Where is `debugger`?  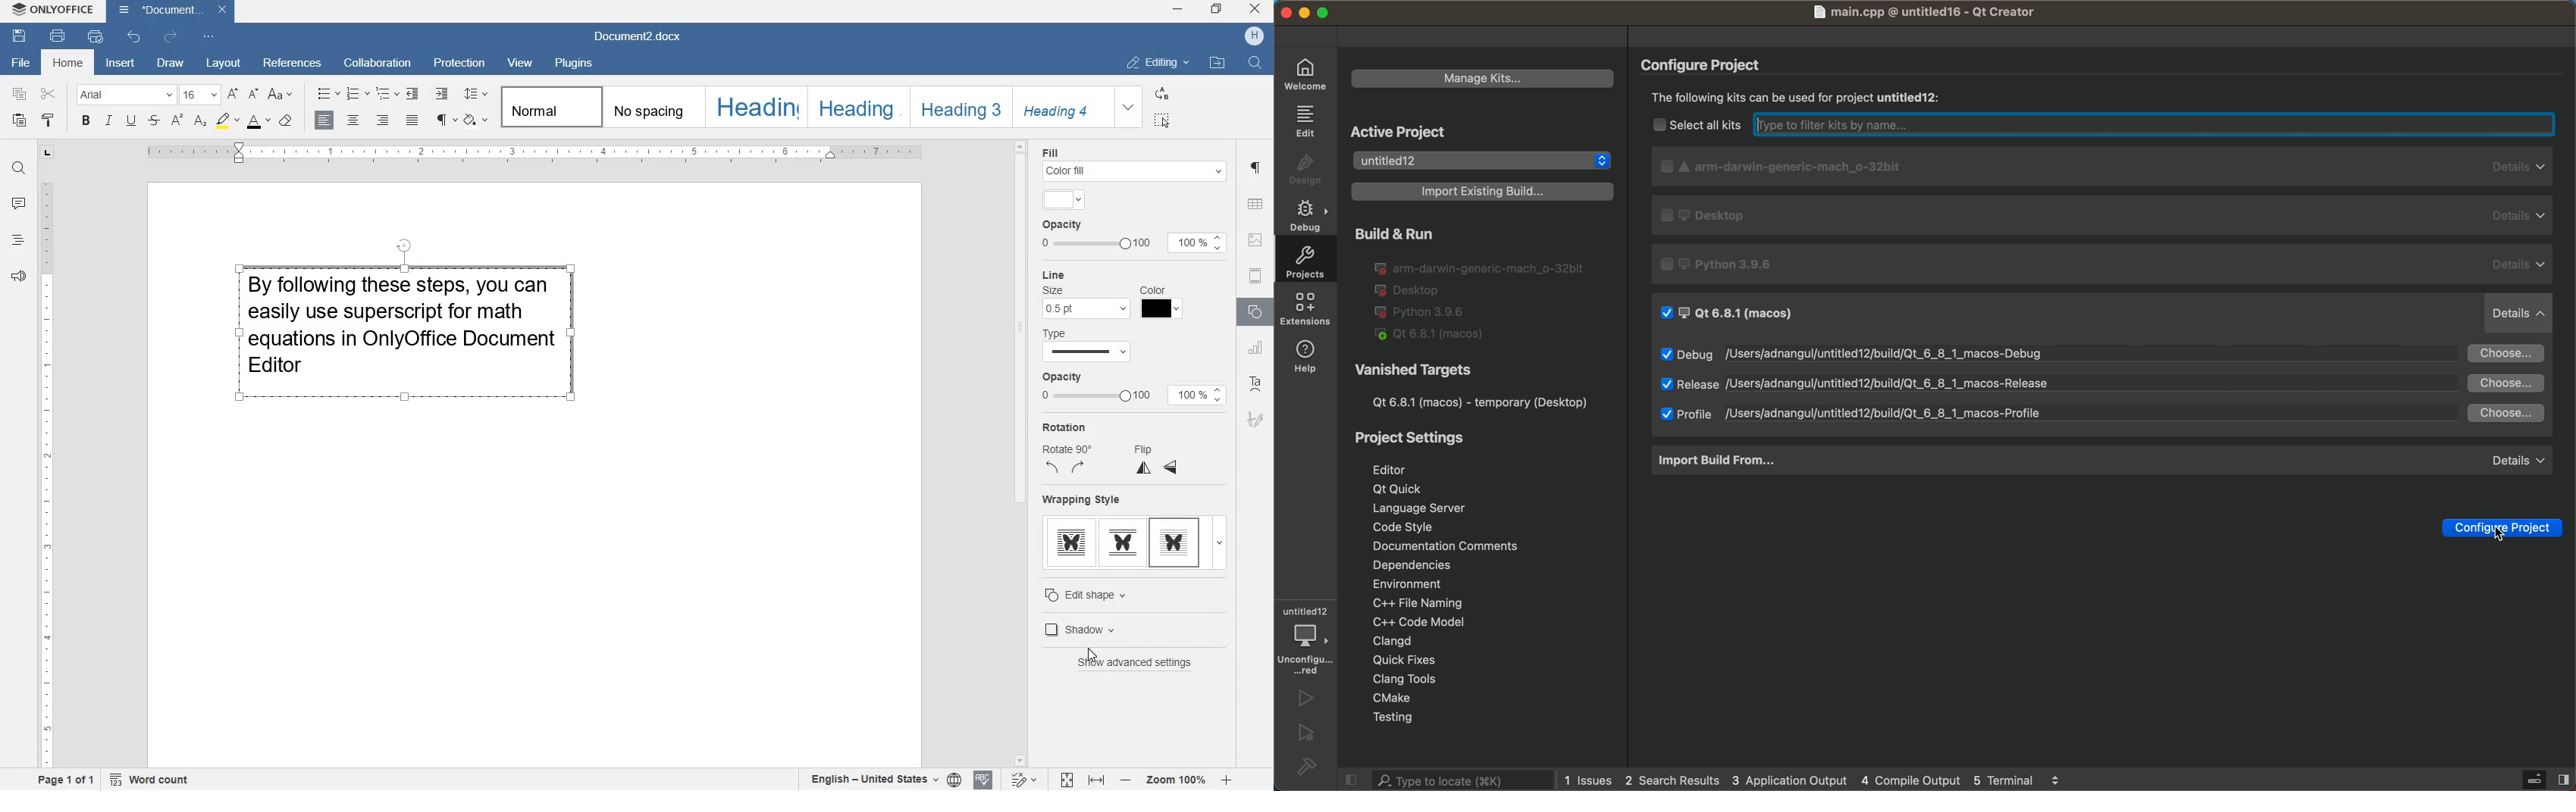 debugger is located at coordinates (1308, 636).